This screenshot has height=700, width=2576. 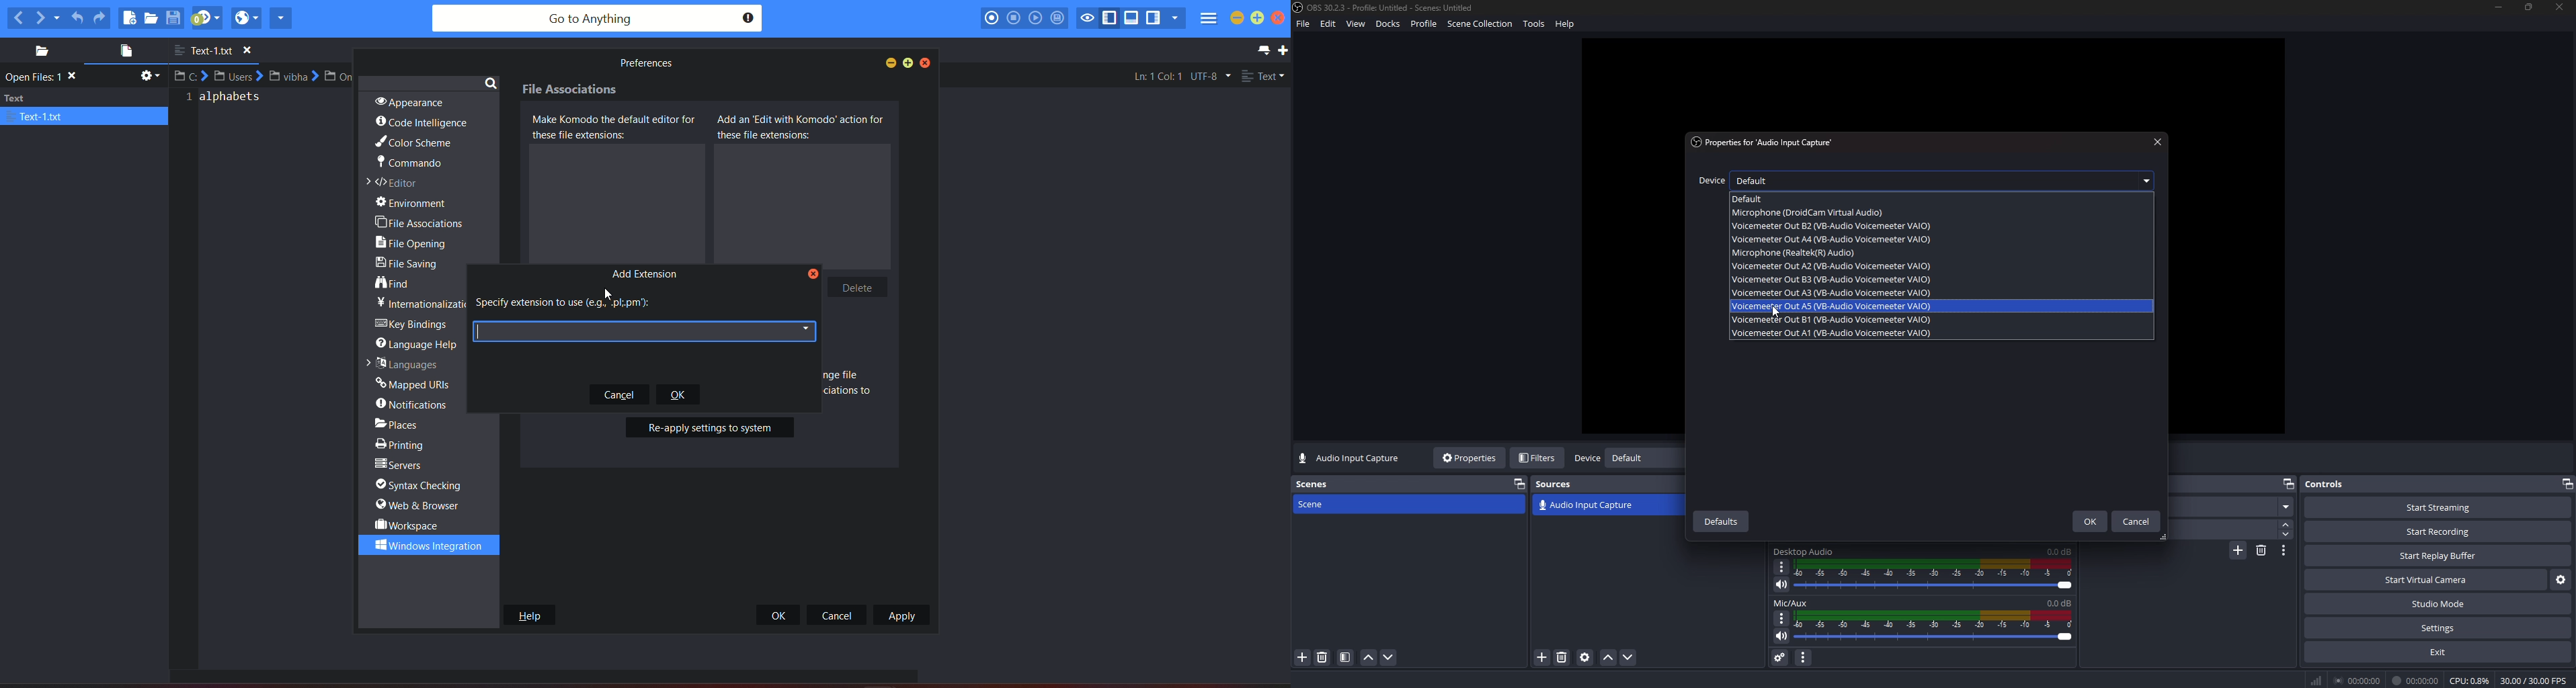 I want to click on sources, so click(x=1560, y=484).